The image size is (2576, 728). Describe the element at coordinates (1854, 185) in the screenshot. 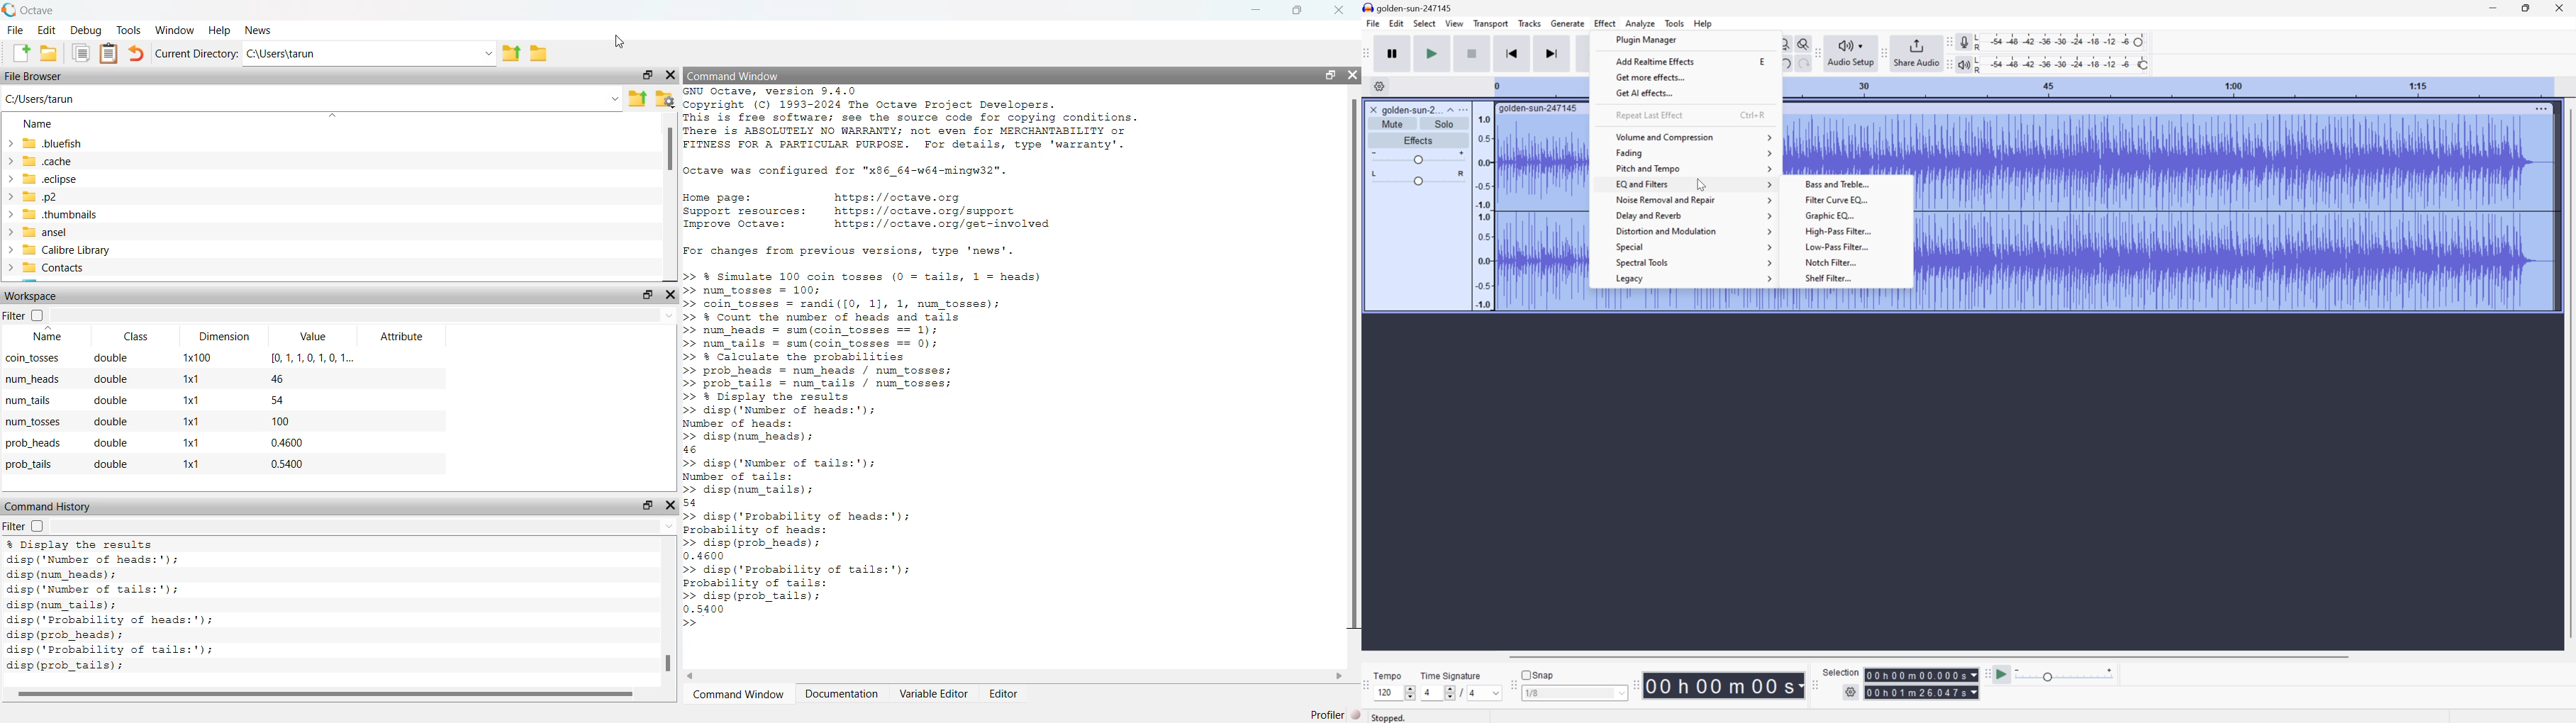

I see `Bass and treble...` at that location.